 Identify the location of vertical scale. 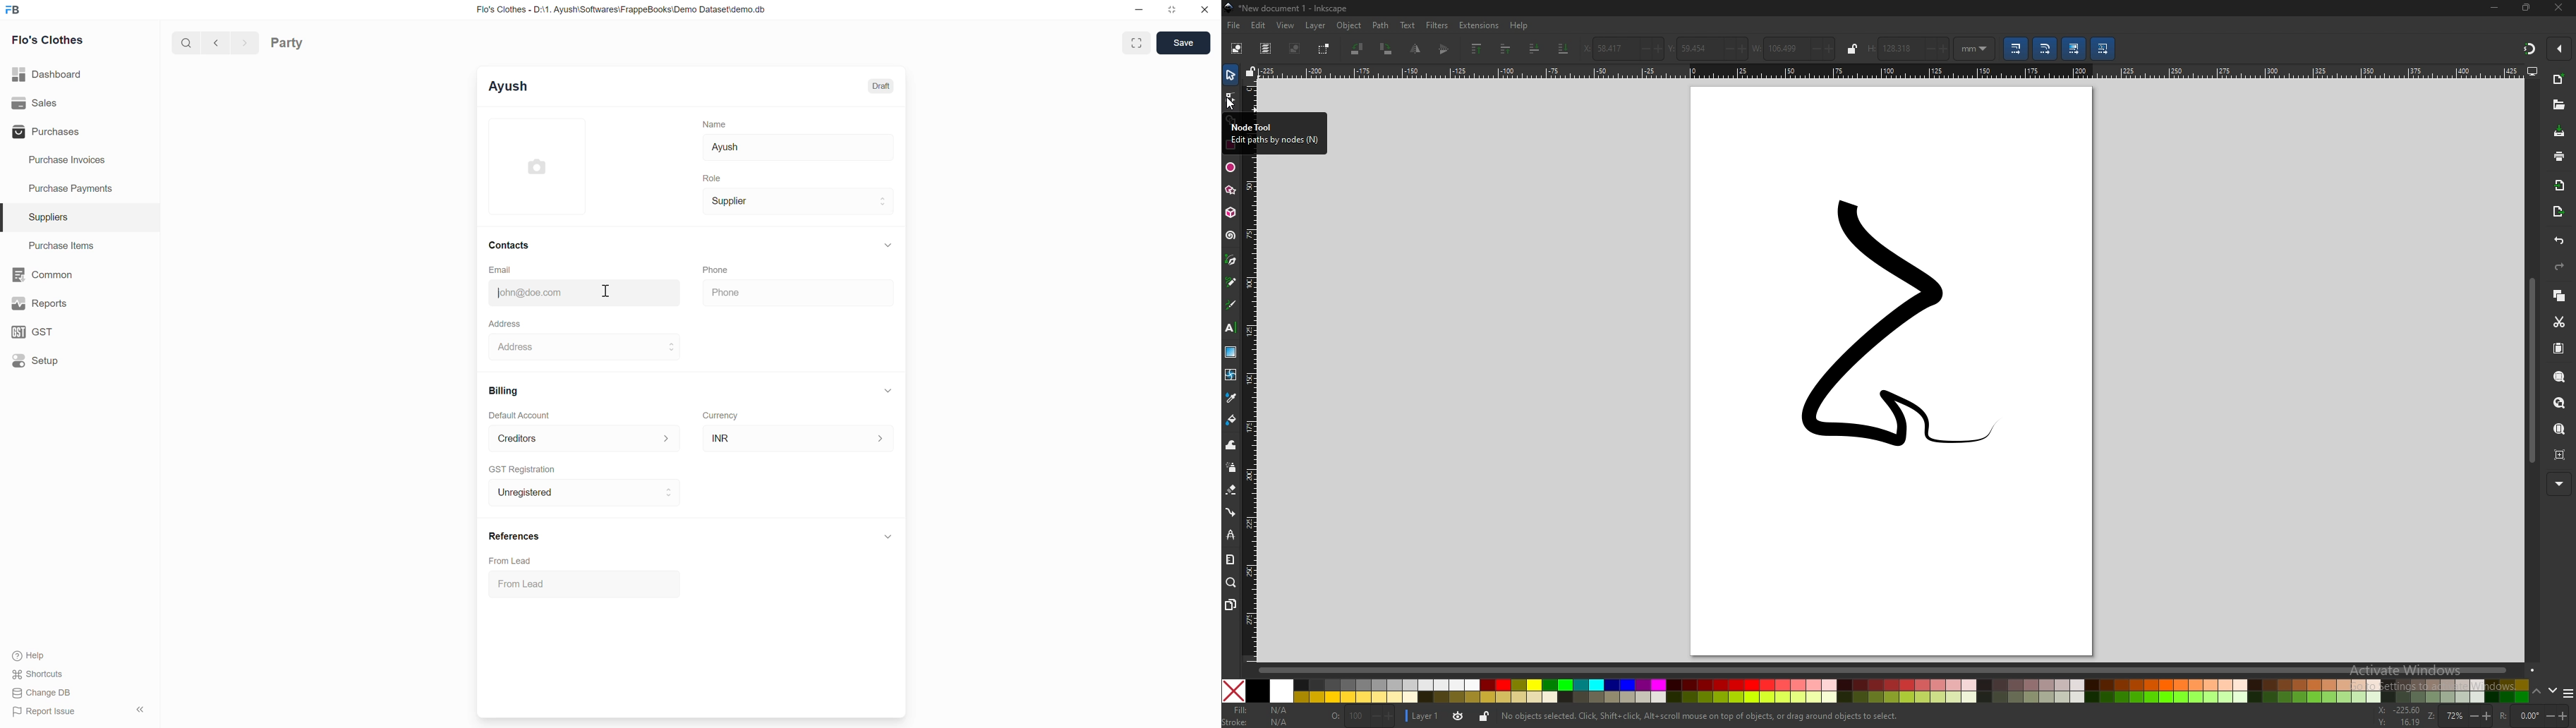
(1250, 97).